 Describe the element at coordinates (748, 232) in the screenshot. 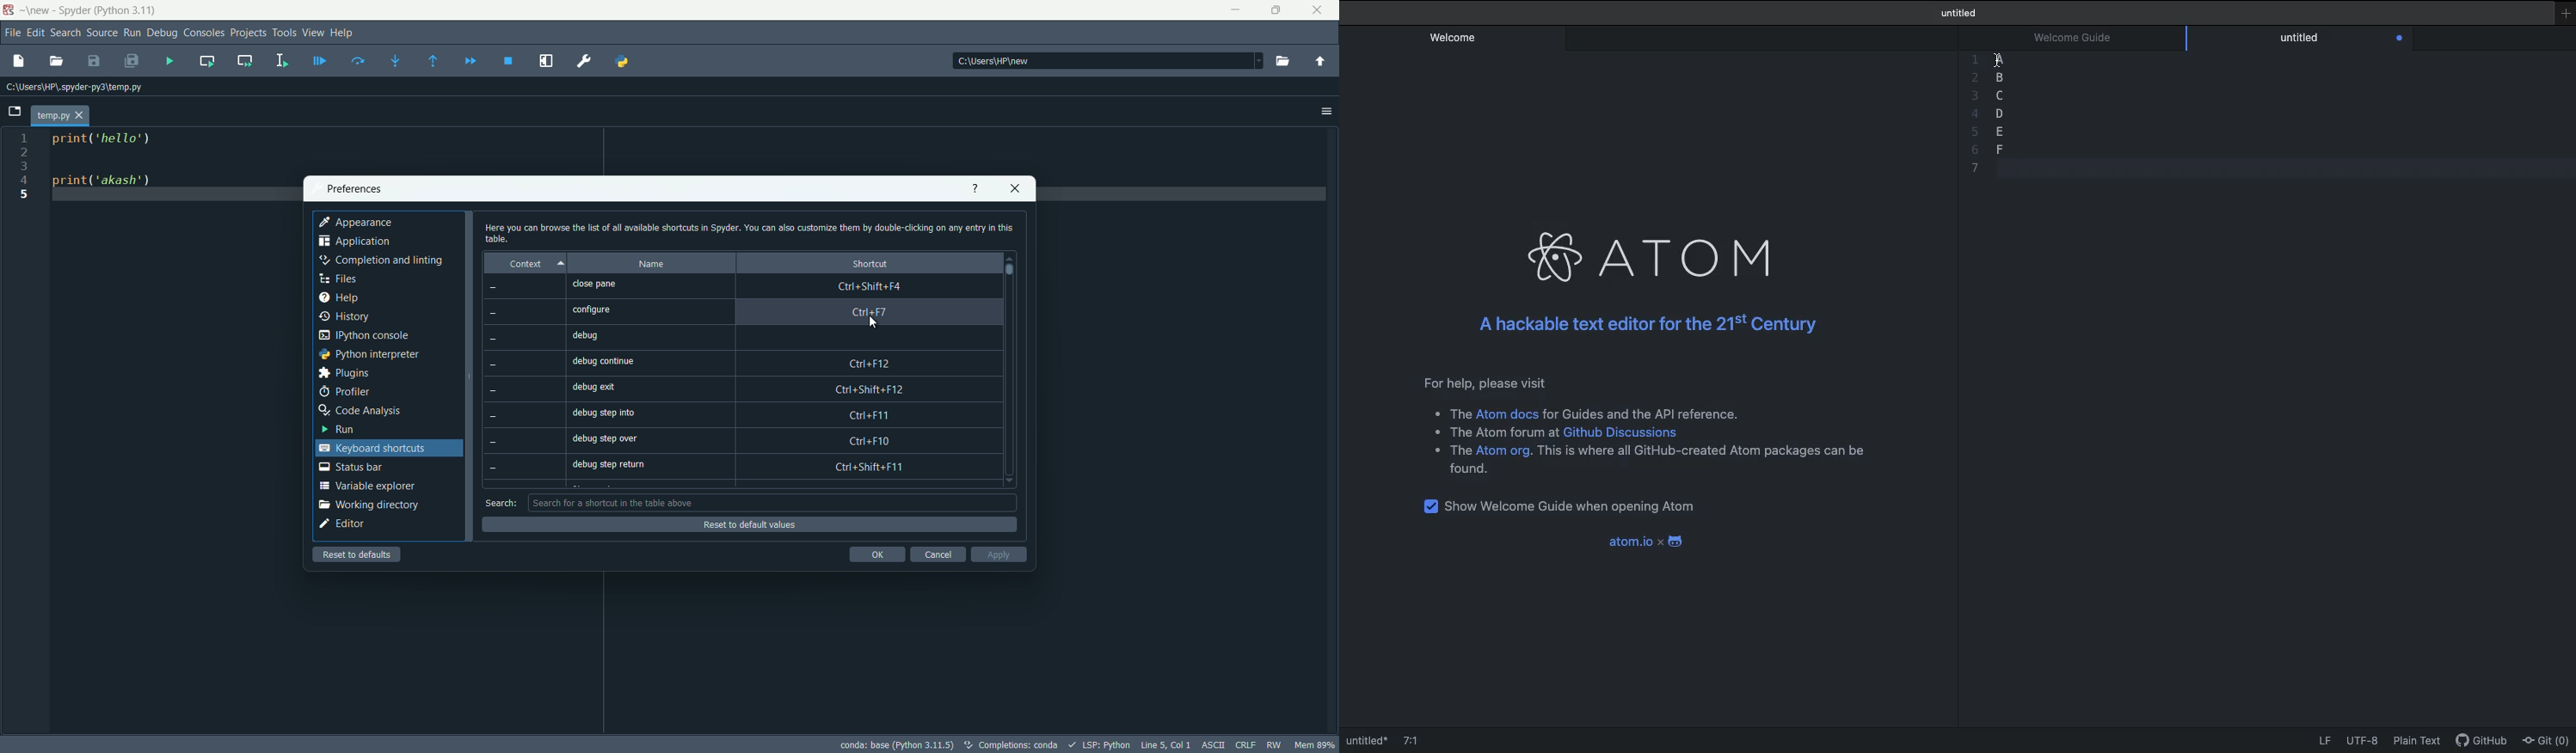

I see `text - Here you can browse the list of all available shortcuts in Spyder. You can also customize them by double-clicking on any entry in this table.` at that location.